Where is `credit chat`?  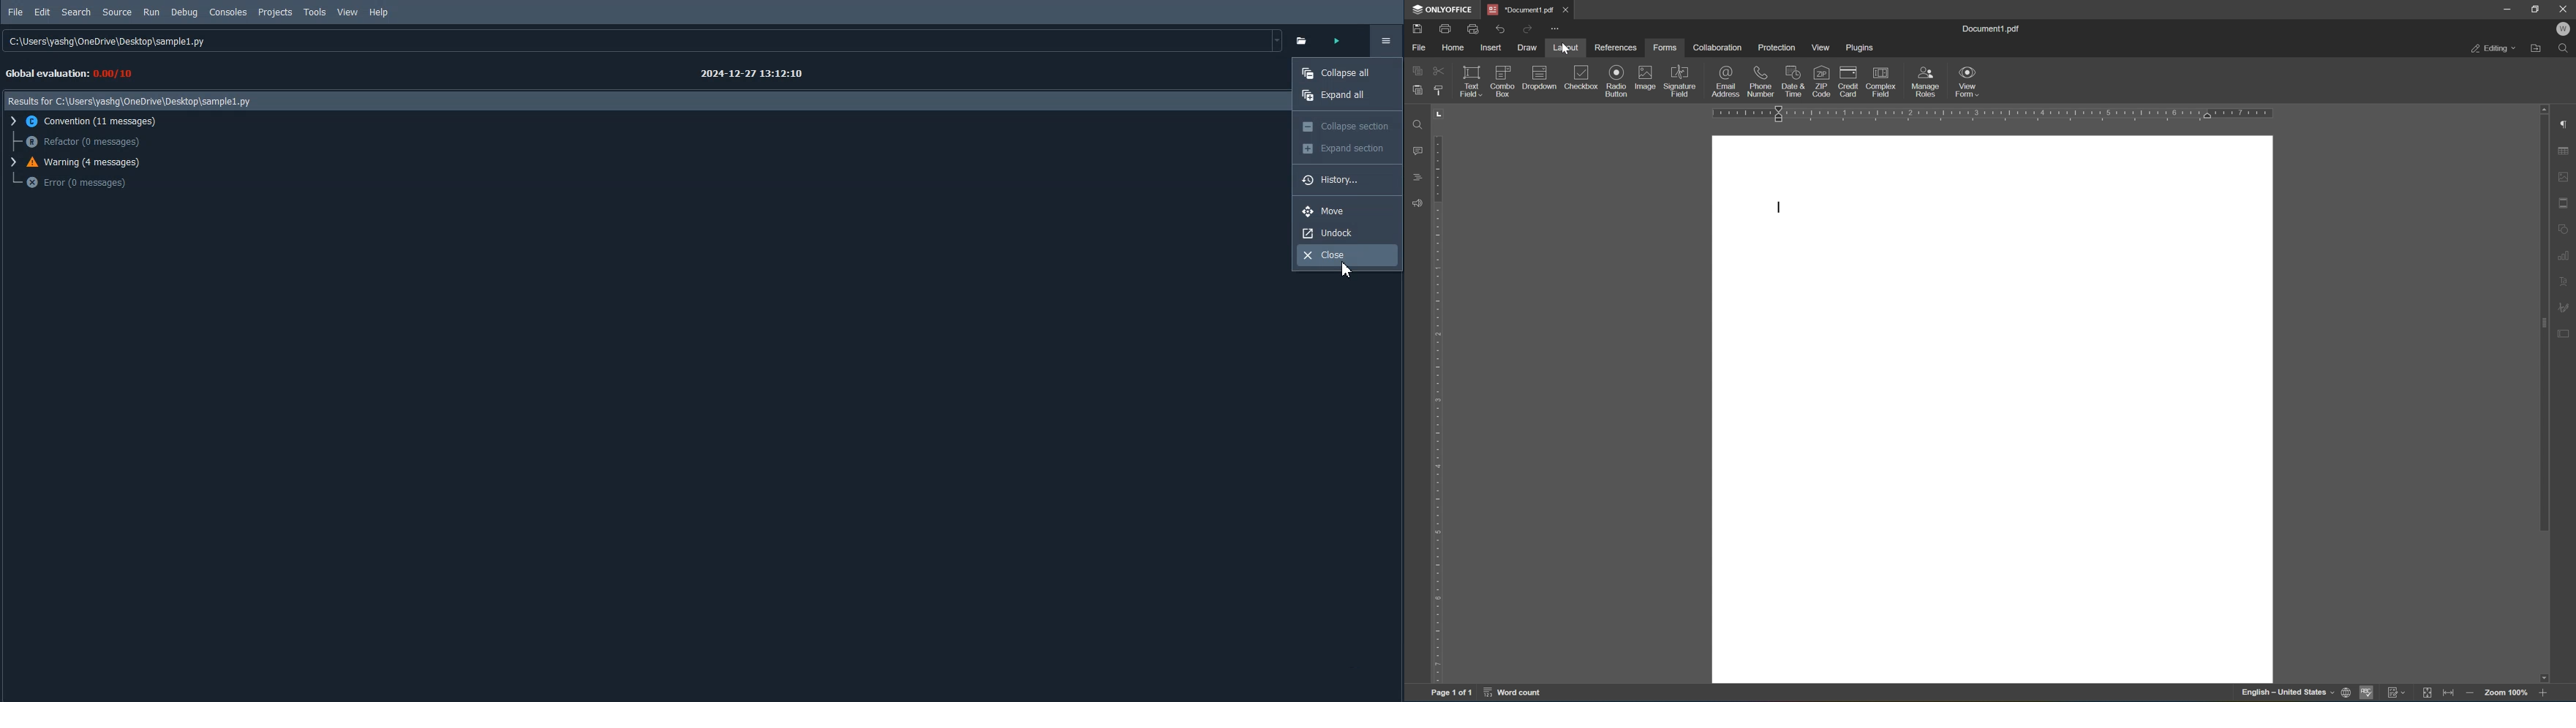
credit chat is located at coordinates (1849, 81).